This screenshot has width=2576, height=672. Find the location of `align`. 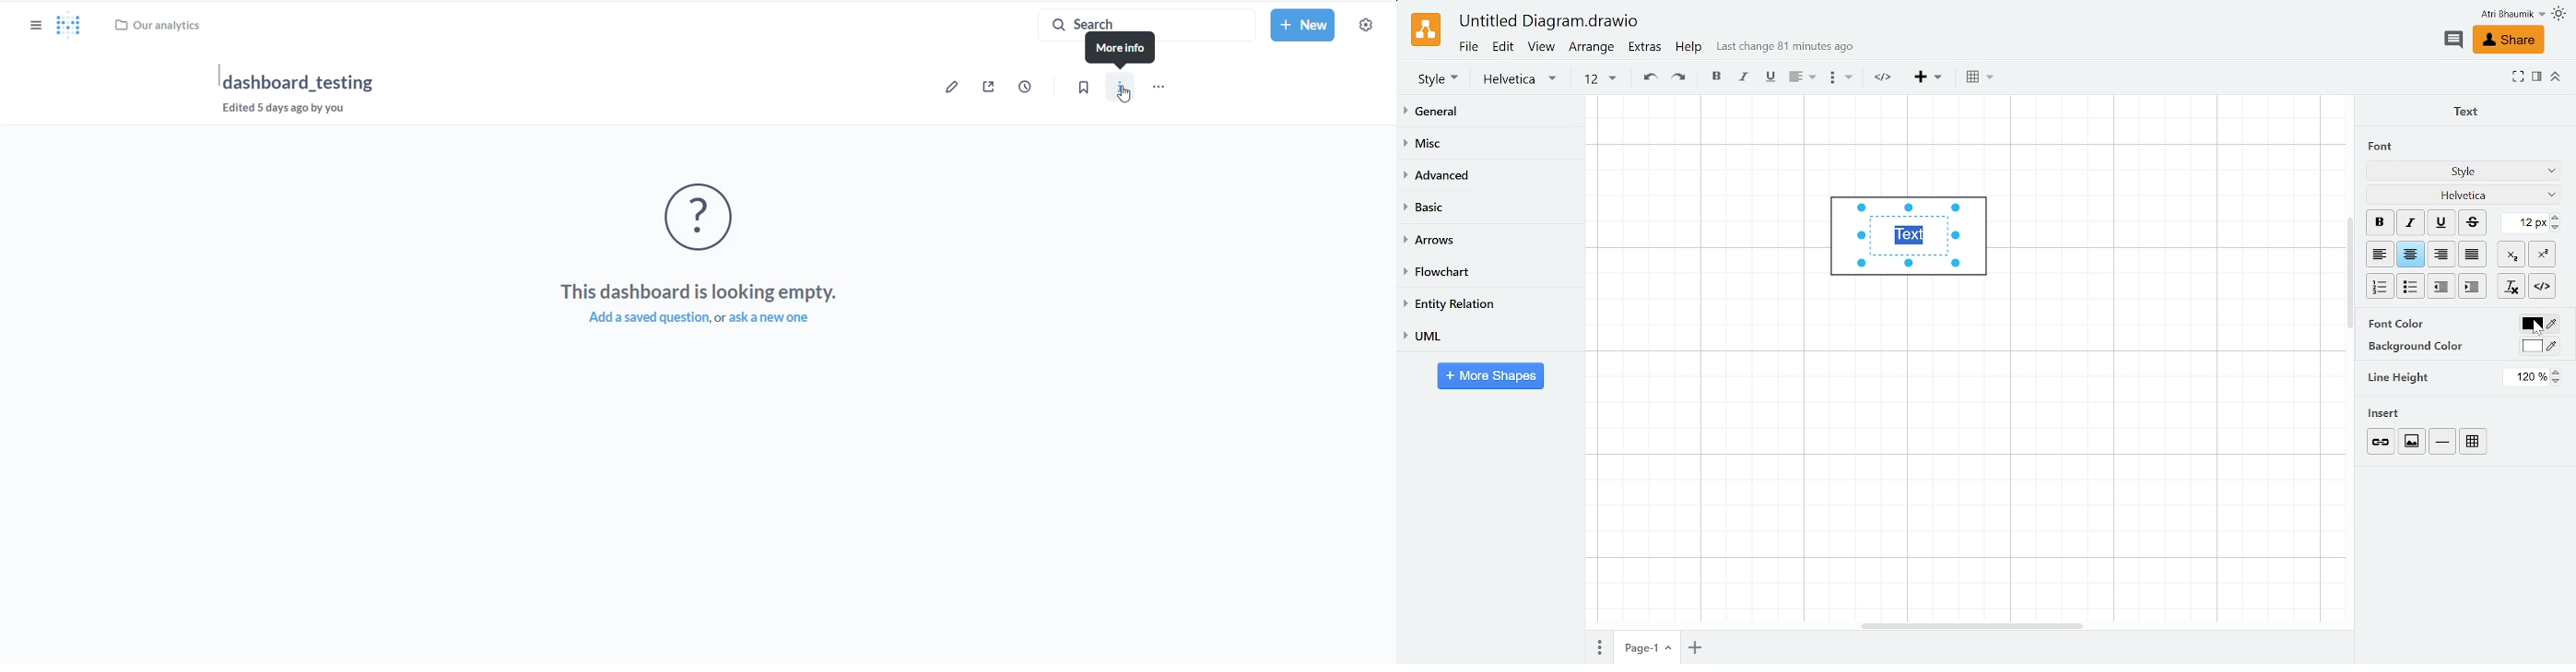

align is located at coordinates (1800, 78).